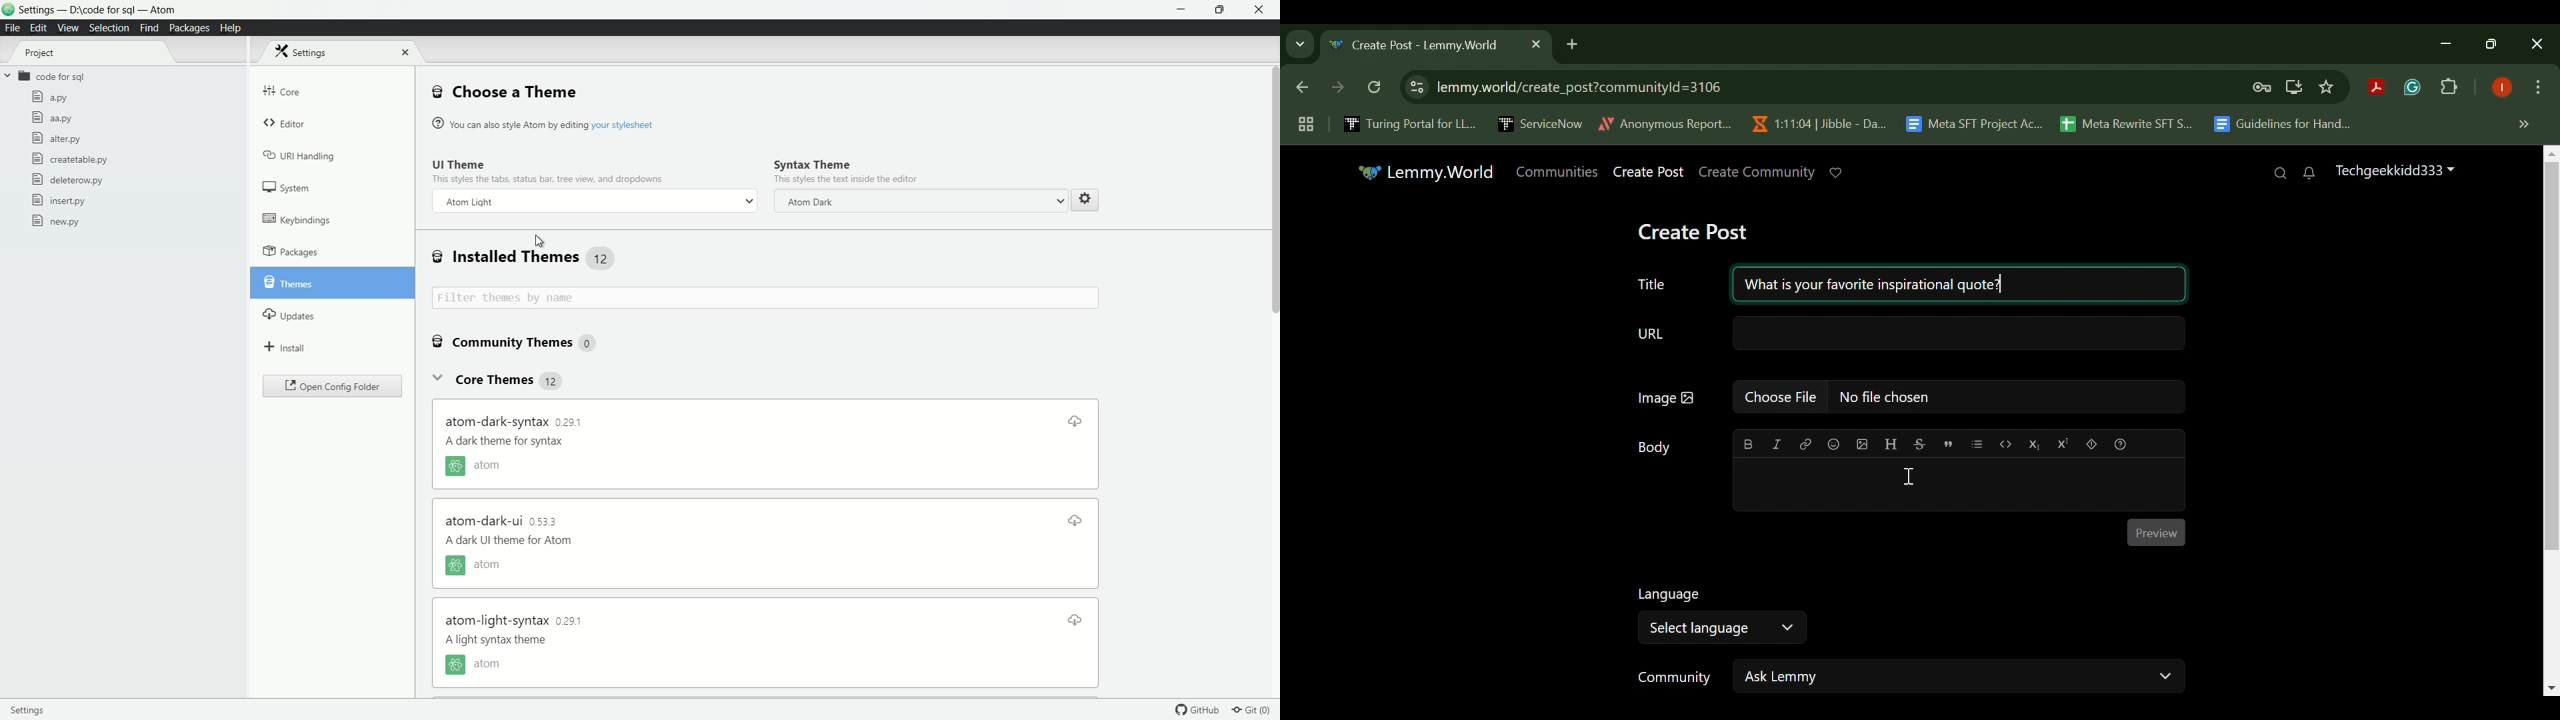  What do you see at coordinates (2538, 89) in the screenshot?
I see `Options` at bounding box center [2538, 89].